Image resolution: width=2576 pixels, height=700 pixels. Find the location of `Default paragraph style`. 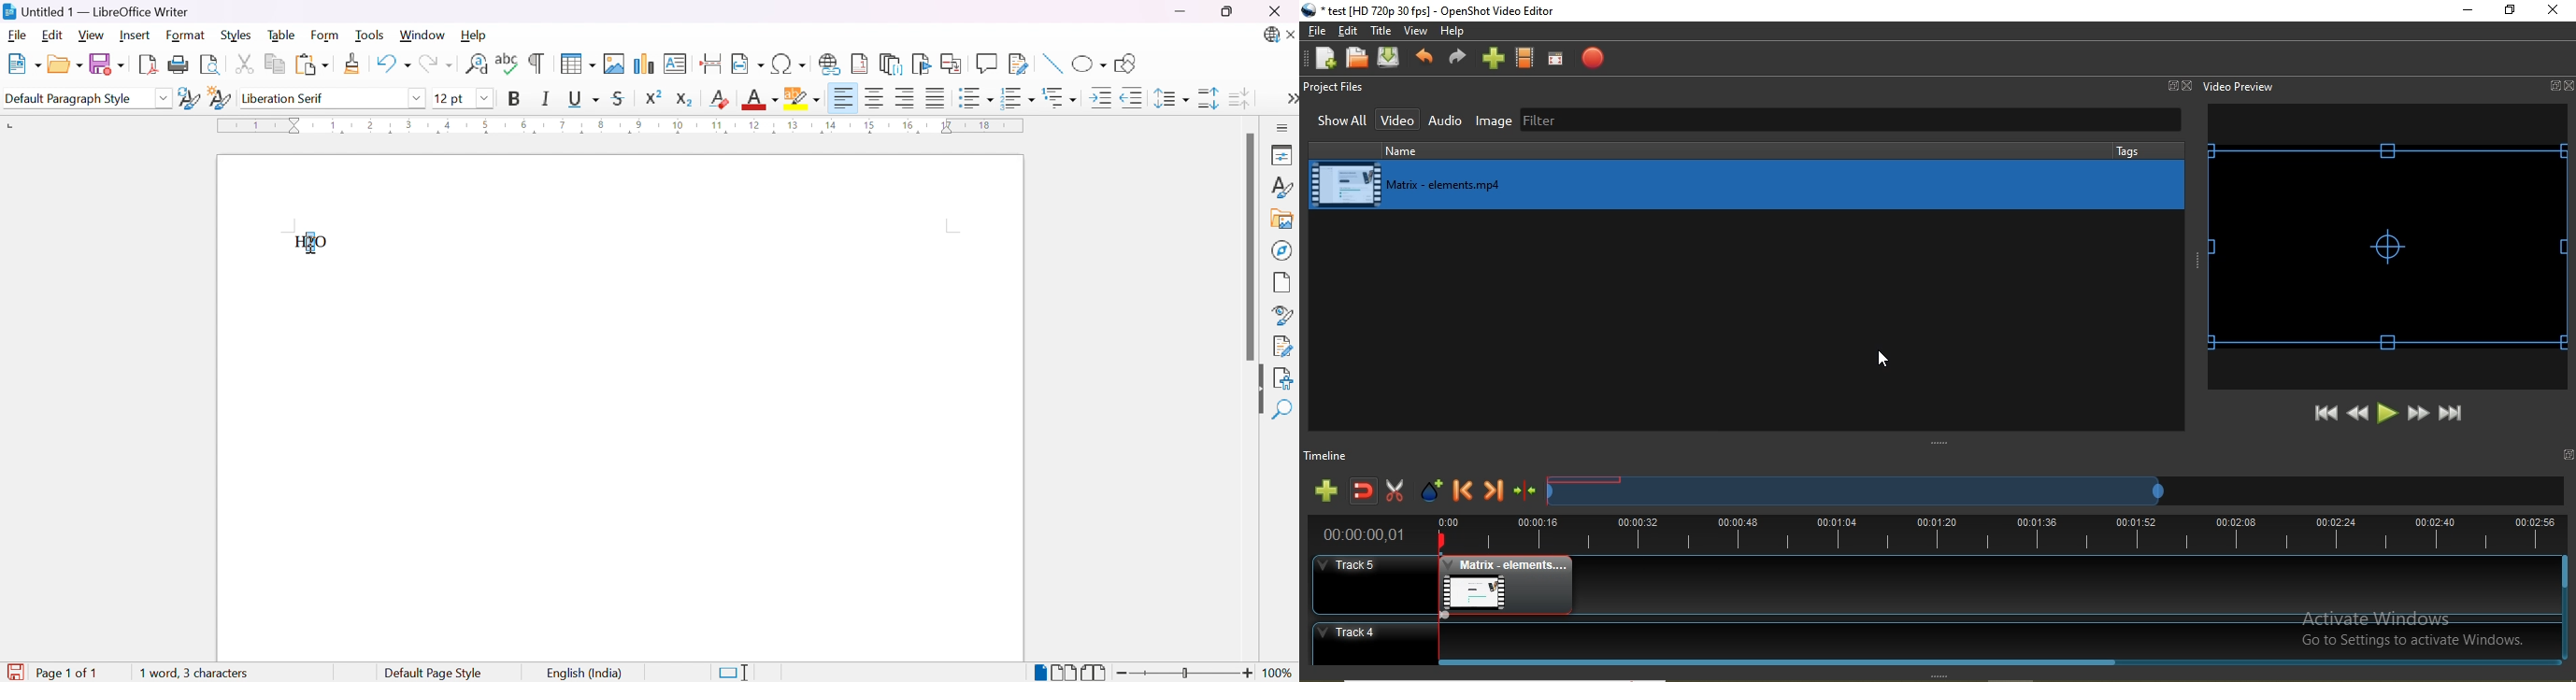

Default paragraph style is located at coordinates (68, 99).